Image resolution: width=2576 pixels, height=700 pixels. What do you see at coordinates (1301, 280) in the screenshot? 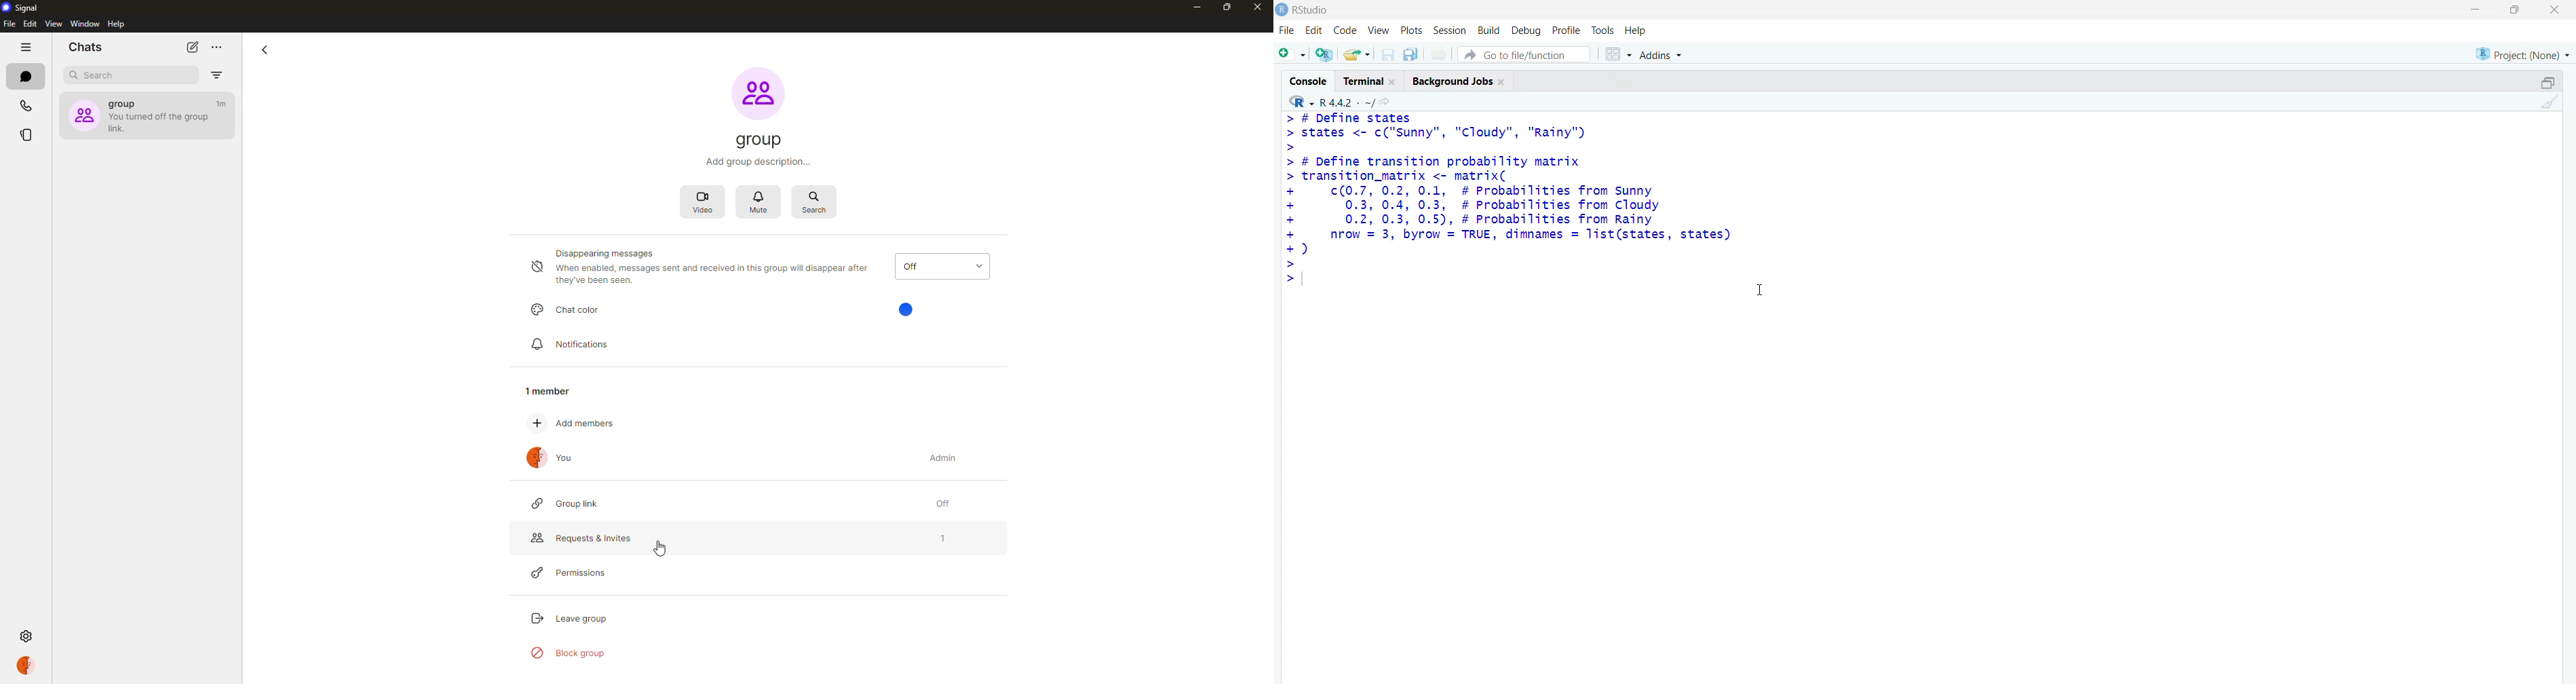
I see `text cursor` at bounding box center [1301, 280].